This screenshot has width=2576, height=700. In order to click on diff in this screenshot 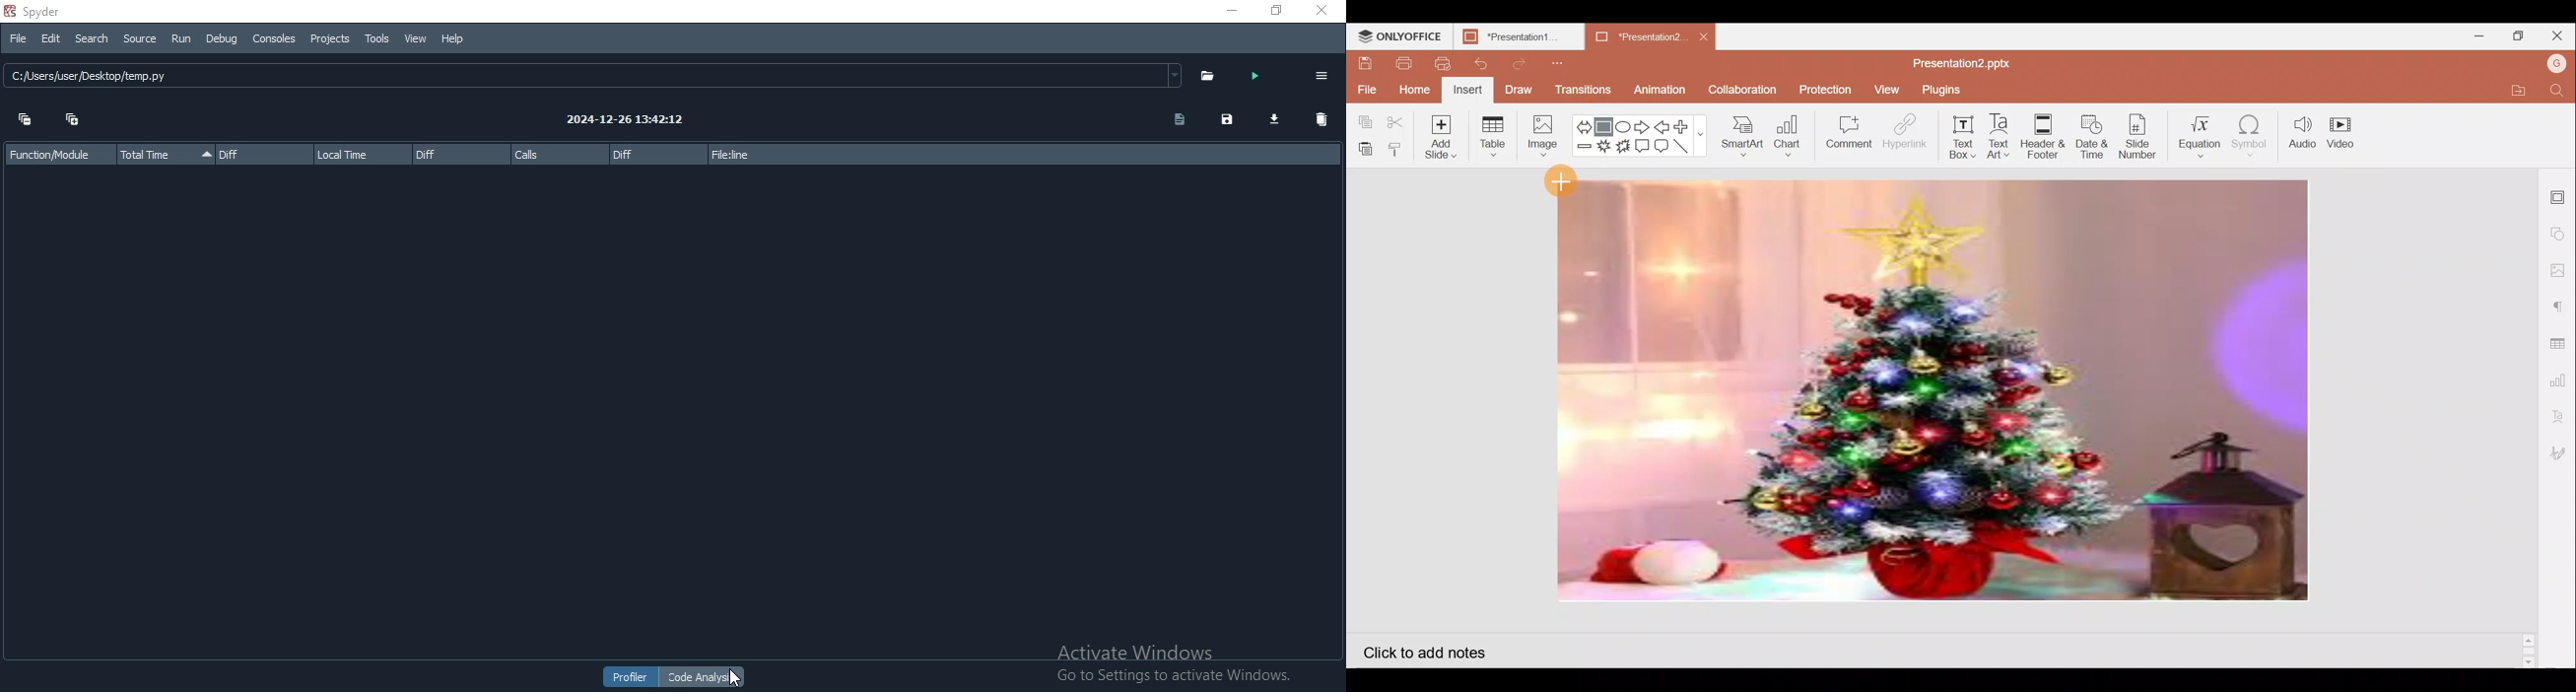, I will do `click(262, 156)`.